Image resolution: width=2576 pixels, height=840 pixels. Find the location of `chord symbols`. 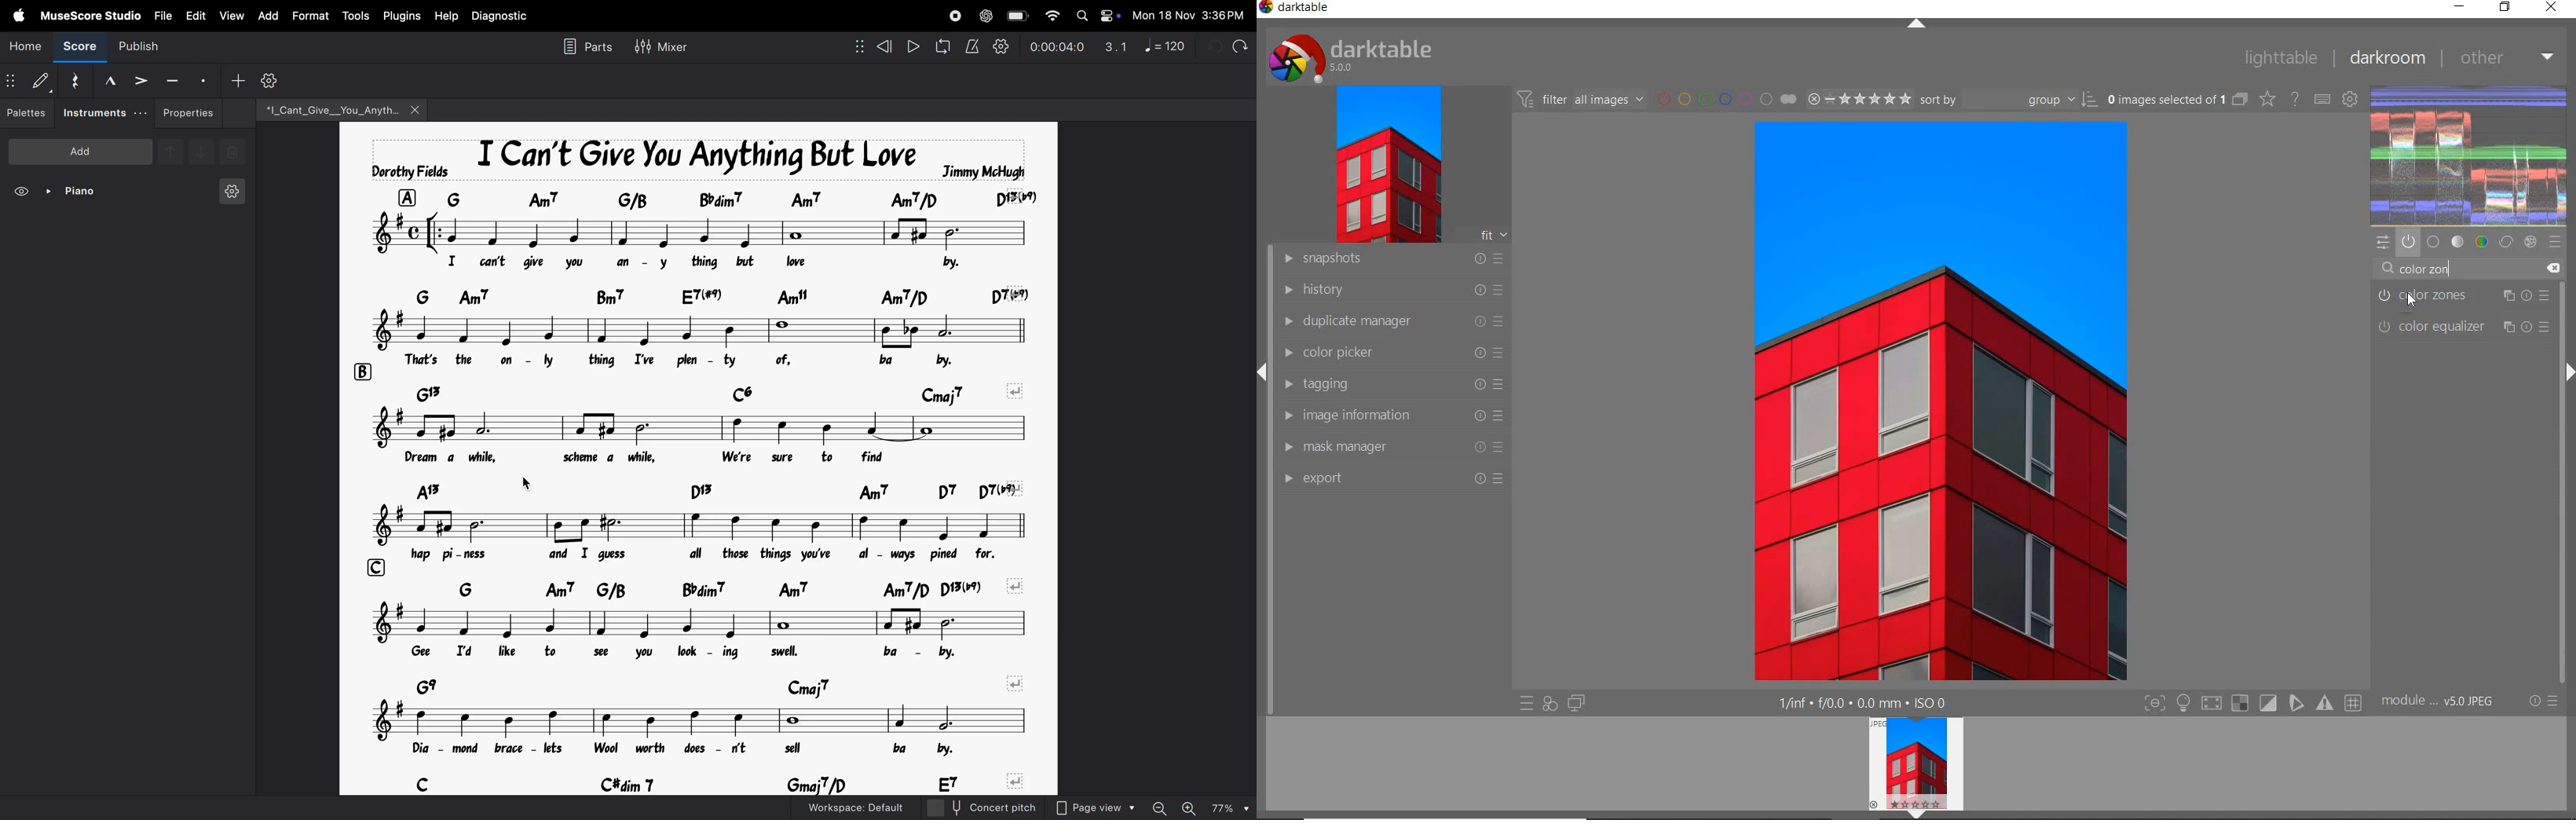

chord symbols is located at coordinates (714, 783).